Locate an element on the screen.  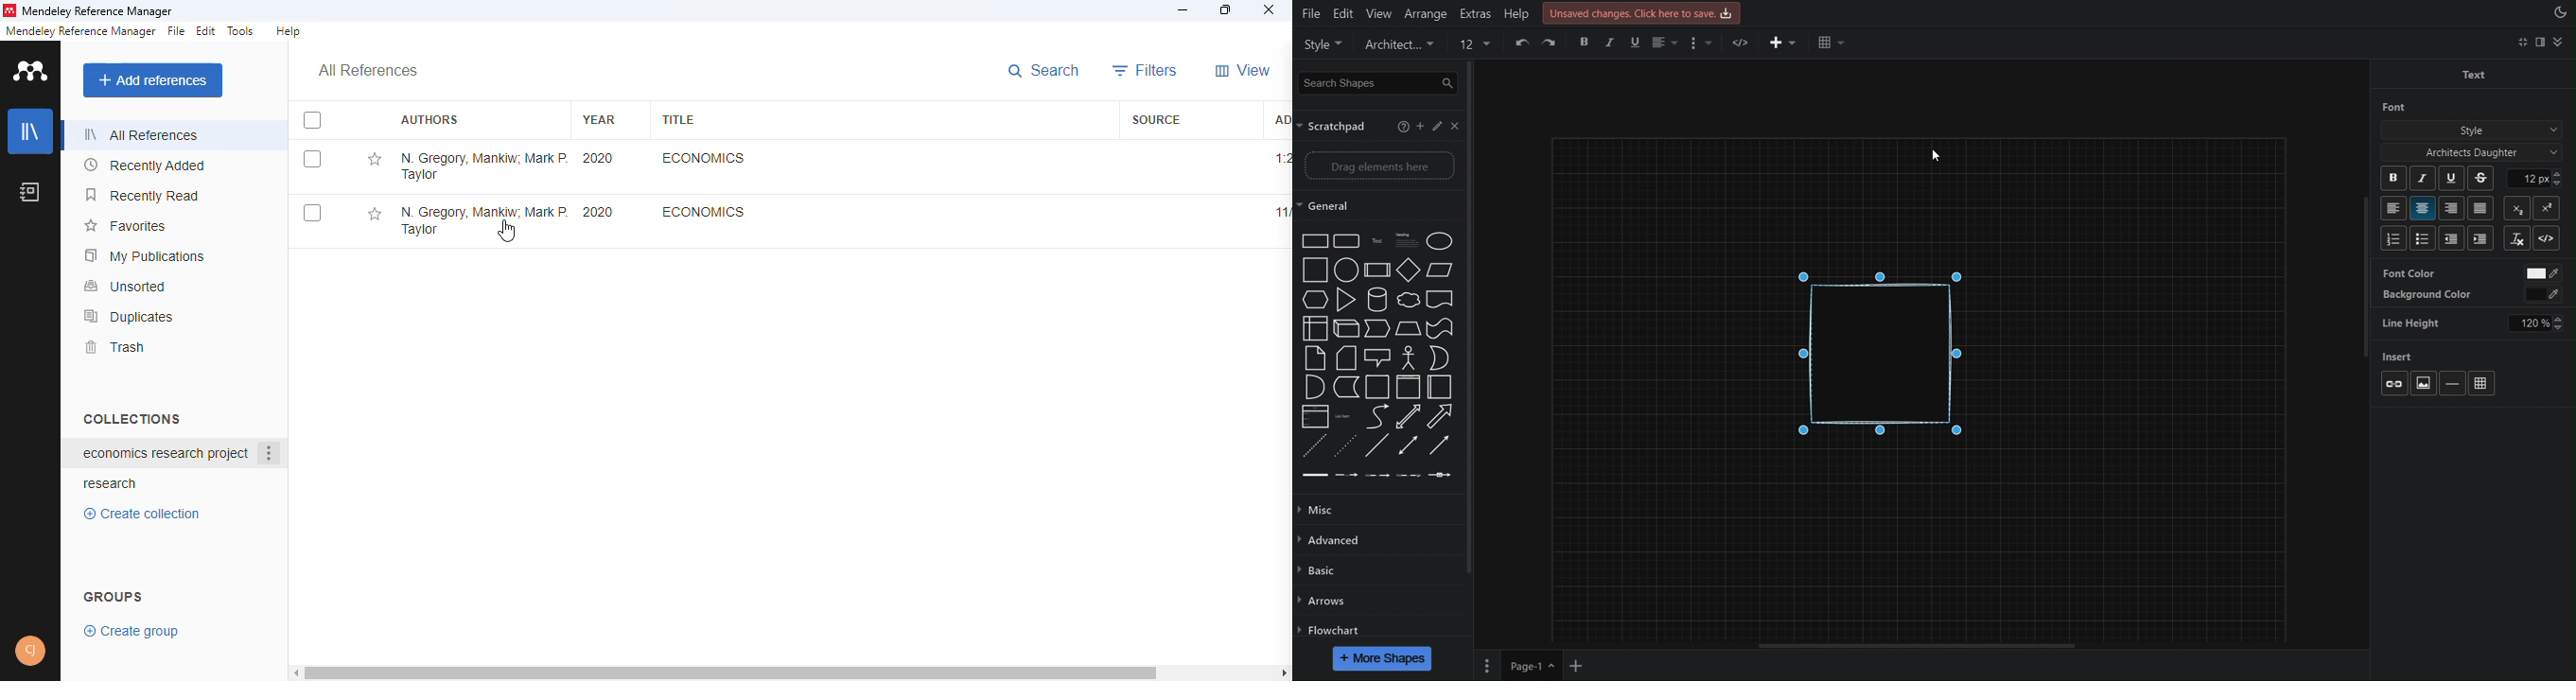
more actions is located at coordinates (270, 453).